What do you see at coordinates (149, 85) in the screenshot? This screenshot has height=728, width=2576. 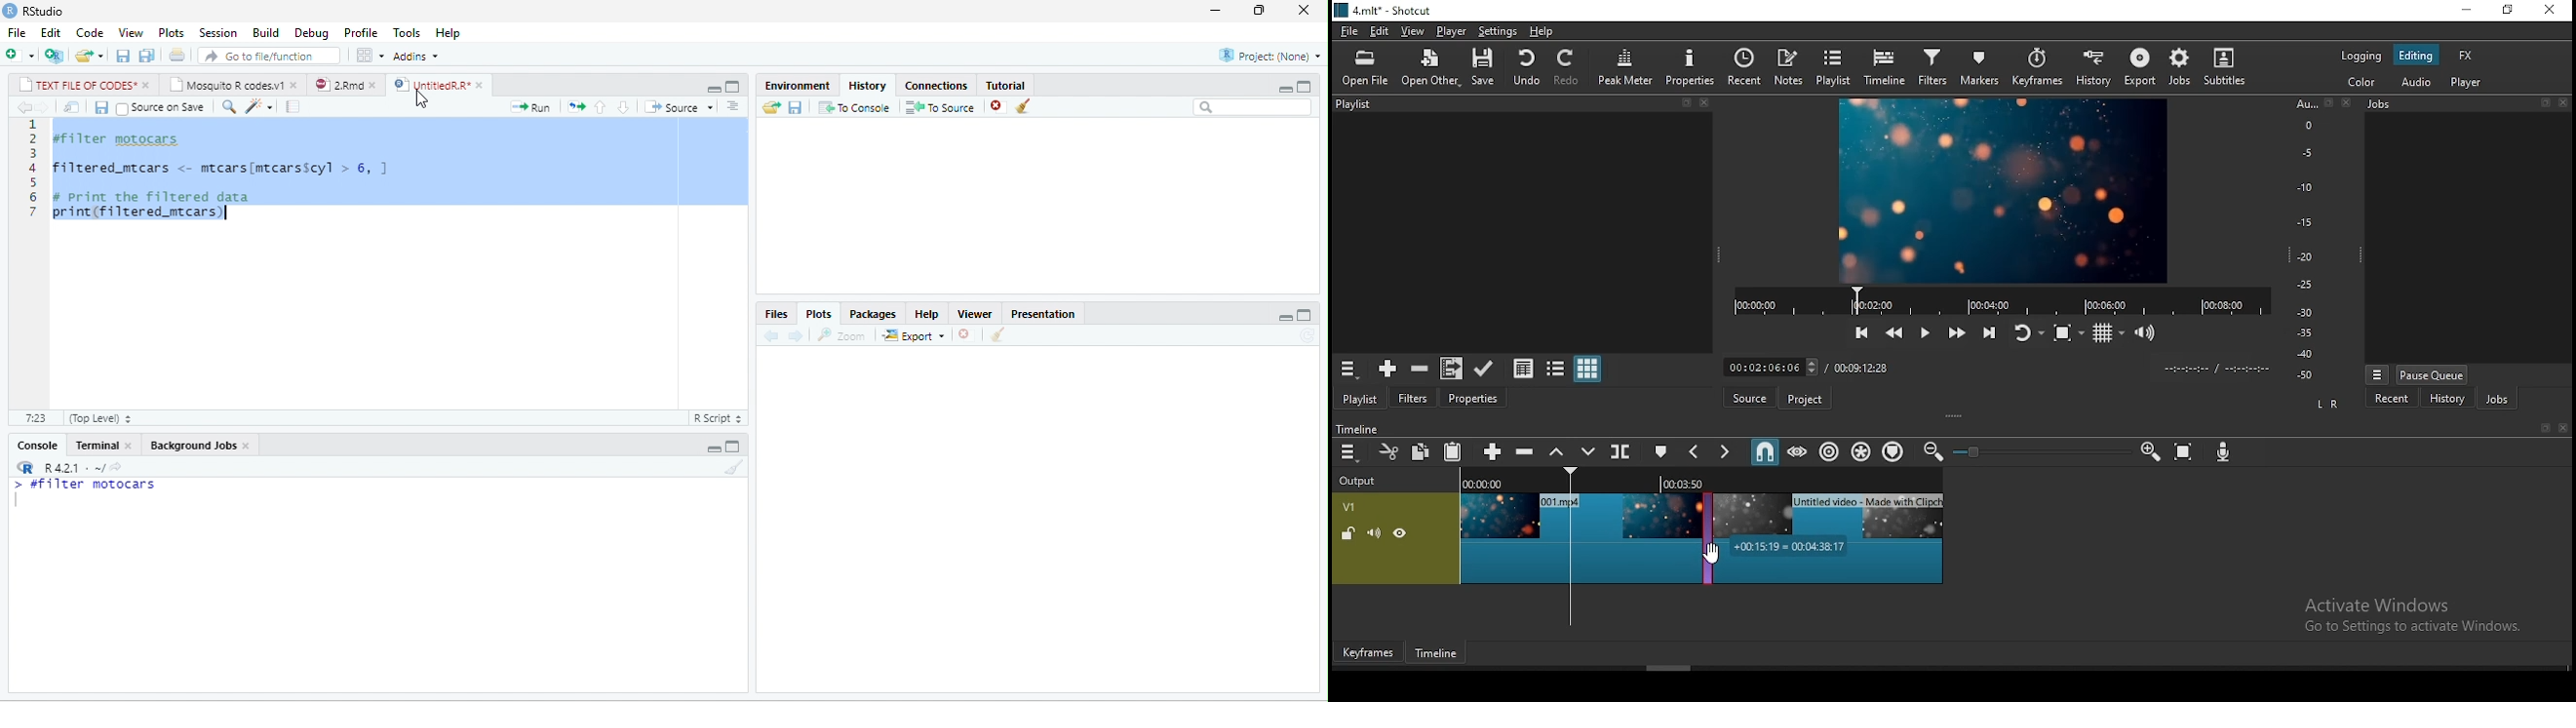 I see `close` at bounding box center [149, 85].